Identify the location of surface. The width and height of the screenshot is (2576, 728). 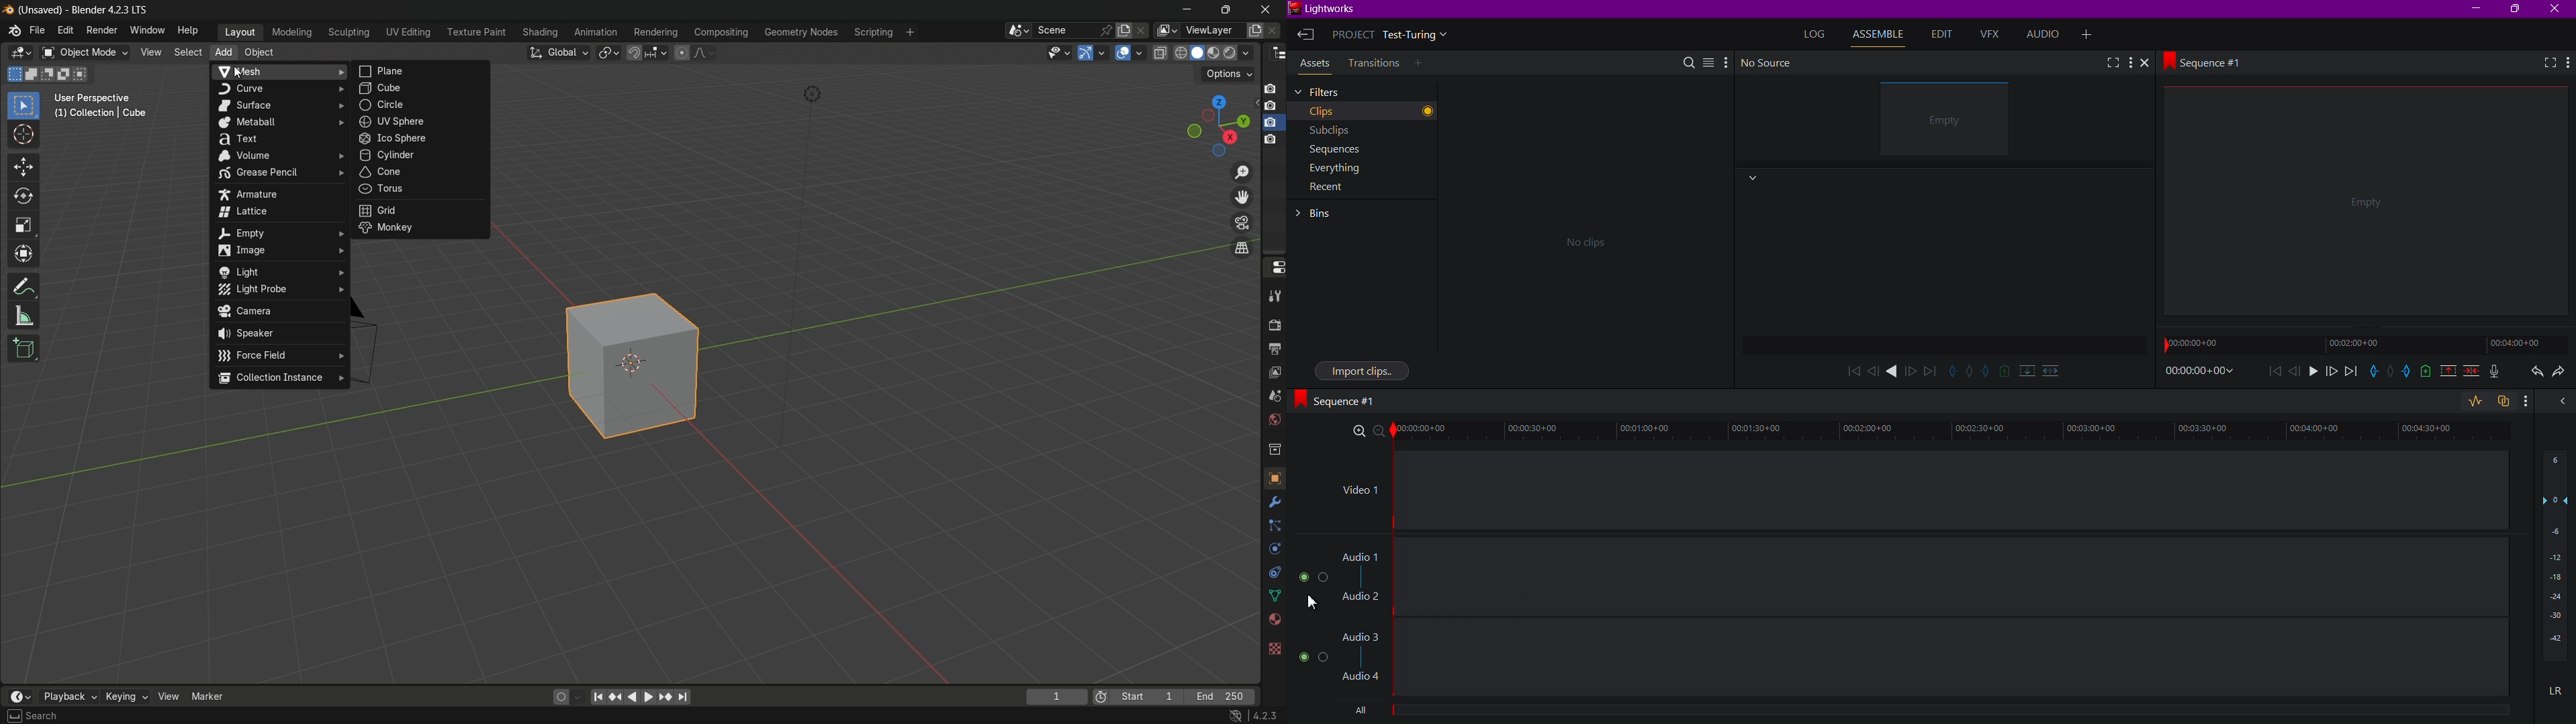
(277, 105).